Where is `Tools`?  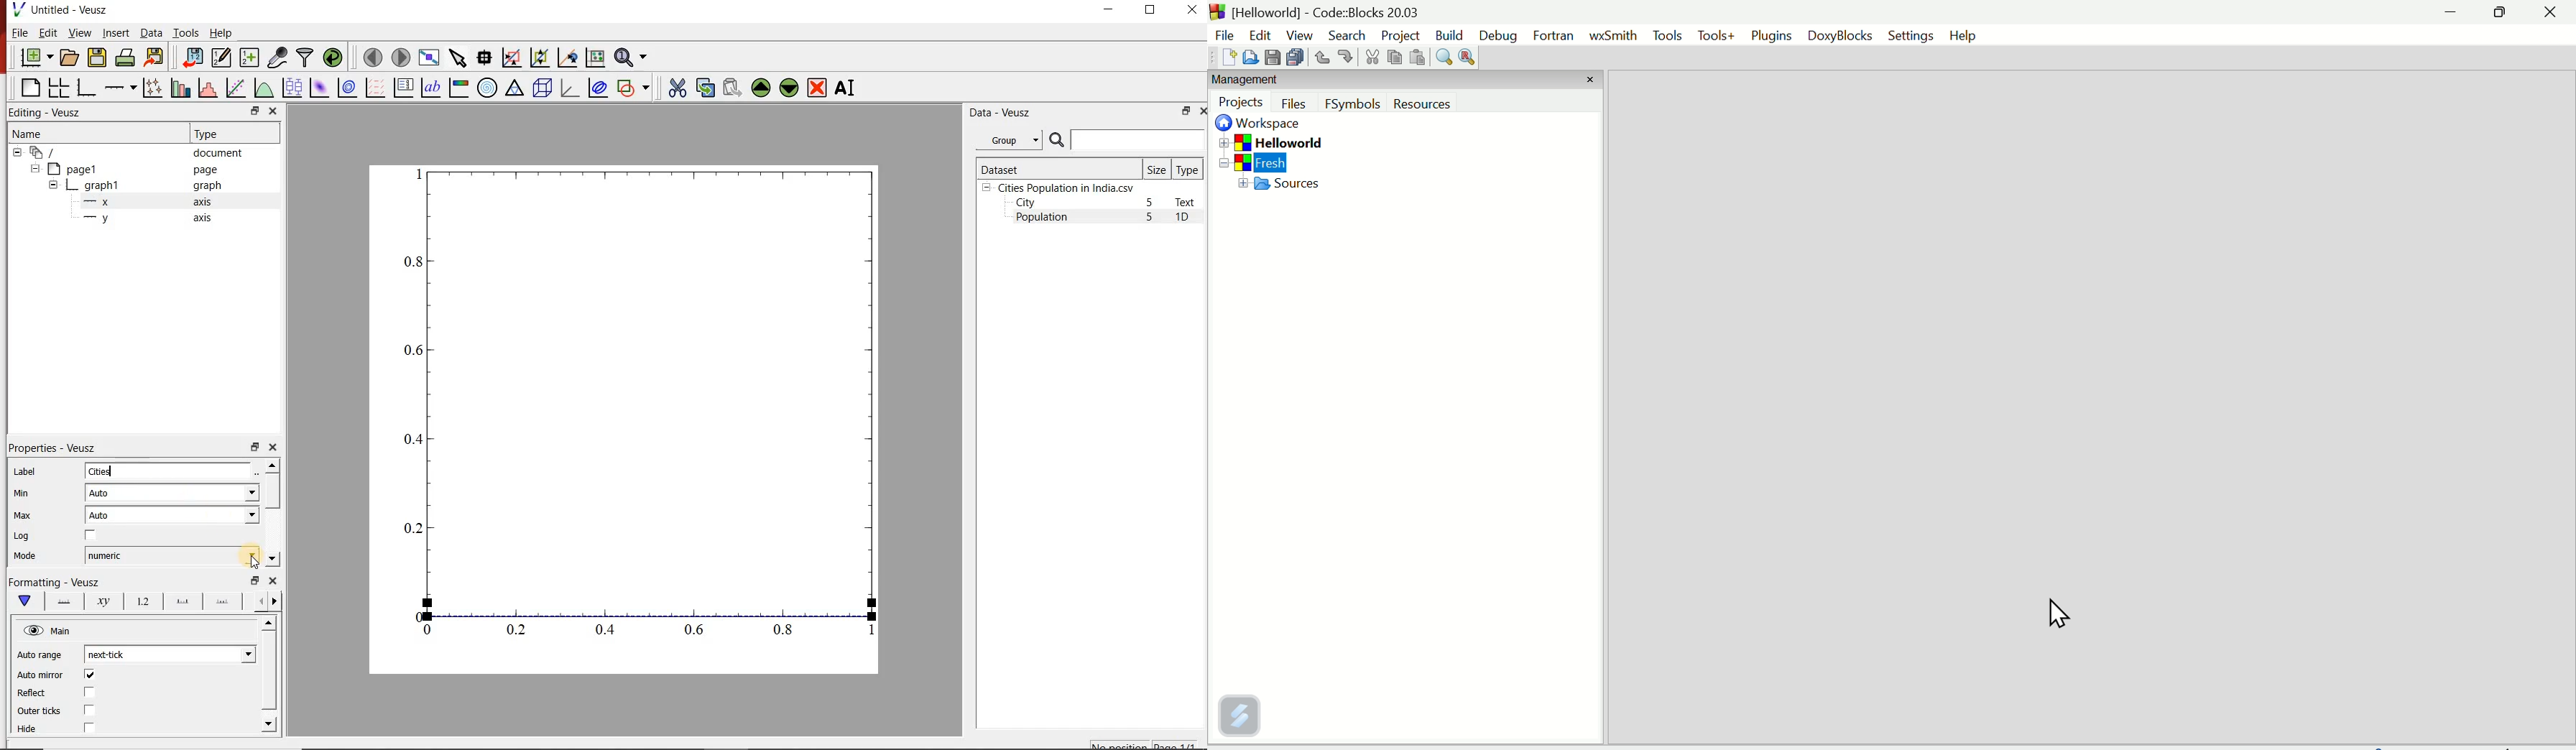
Tools is located at coordinates (1715, 36).